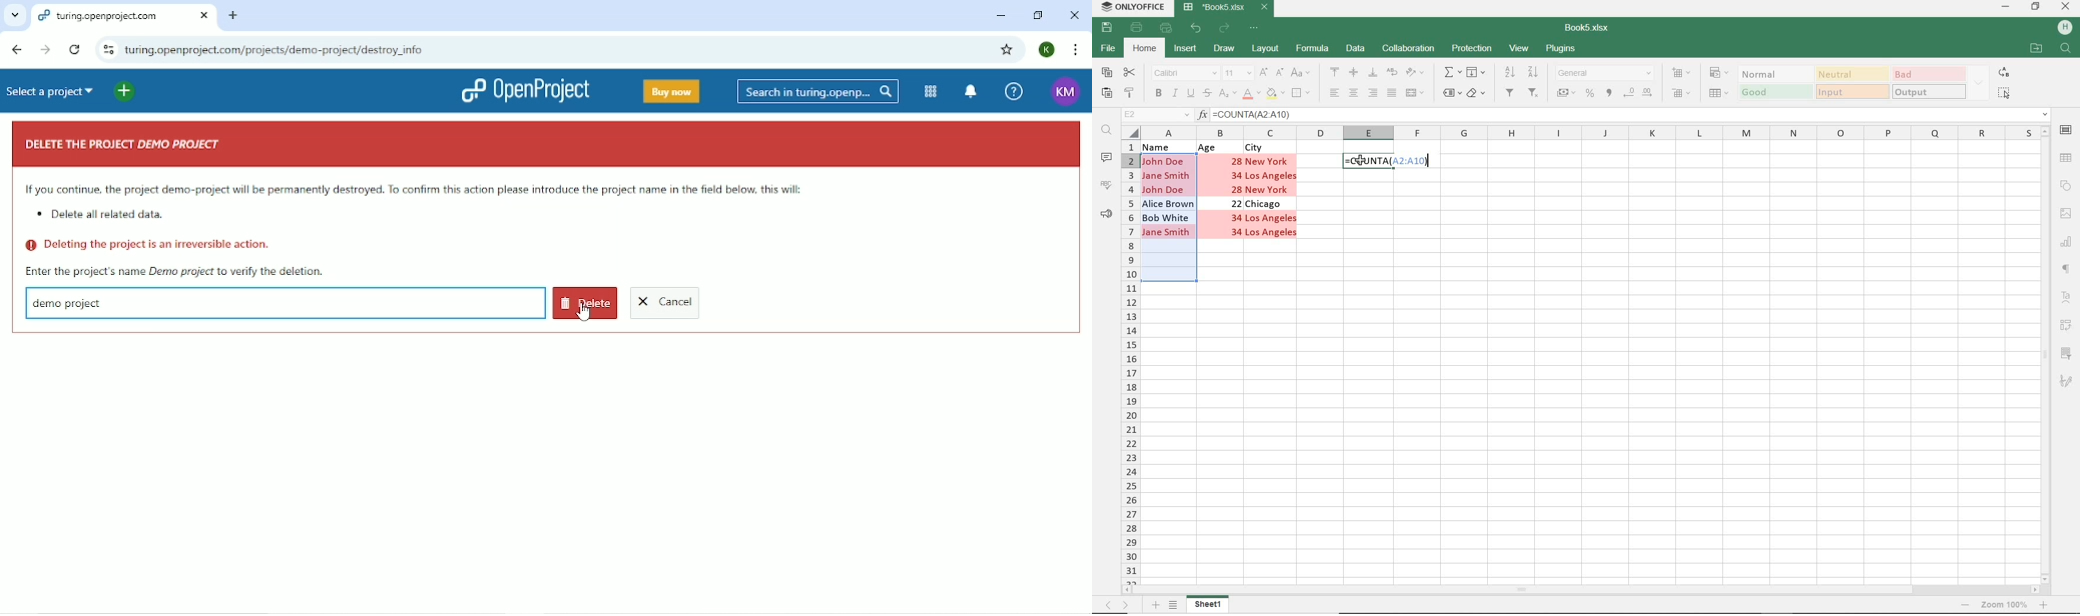  I want to click on FONT COLOR, so click(1251, 95).